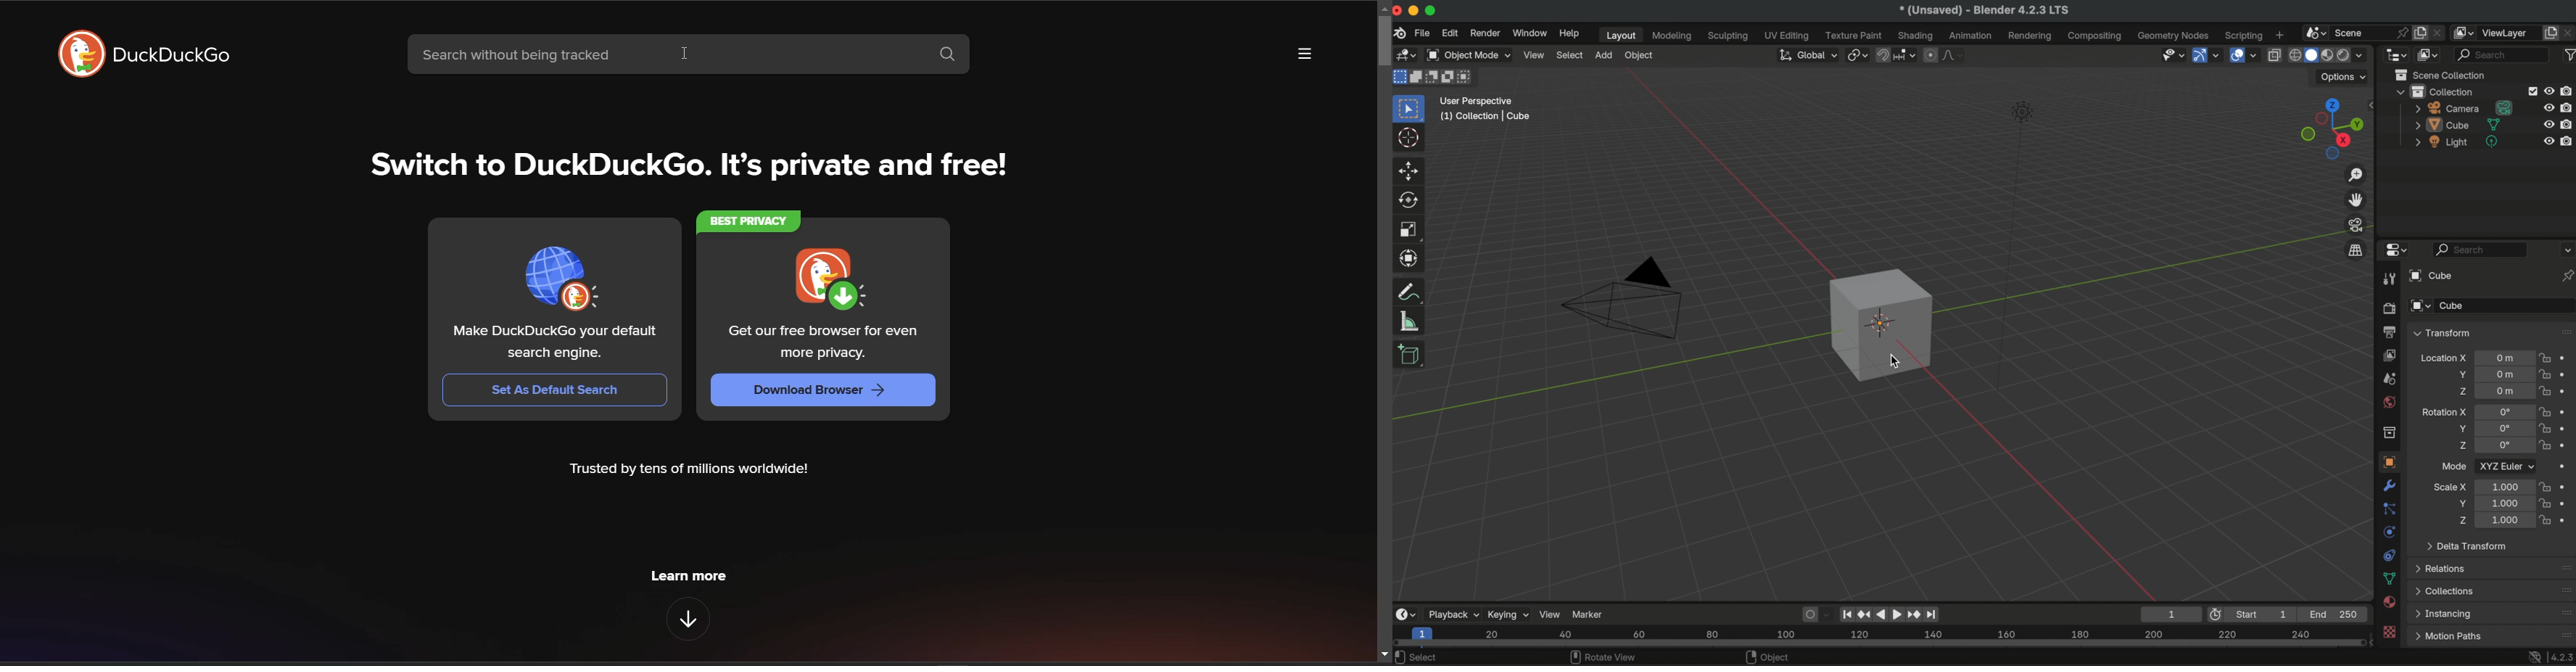 The image size is (2576, 672). Describe the element at coordinates (2389, 379) in the screenshot. I see `scene` at that location.